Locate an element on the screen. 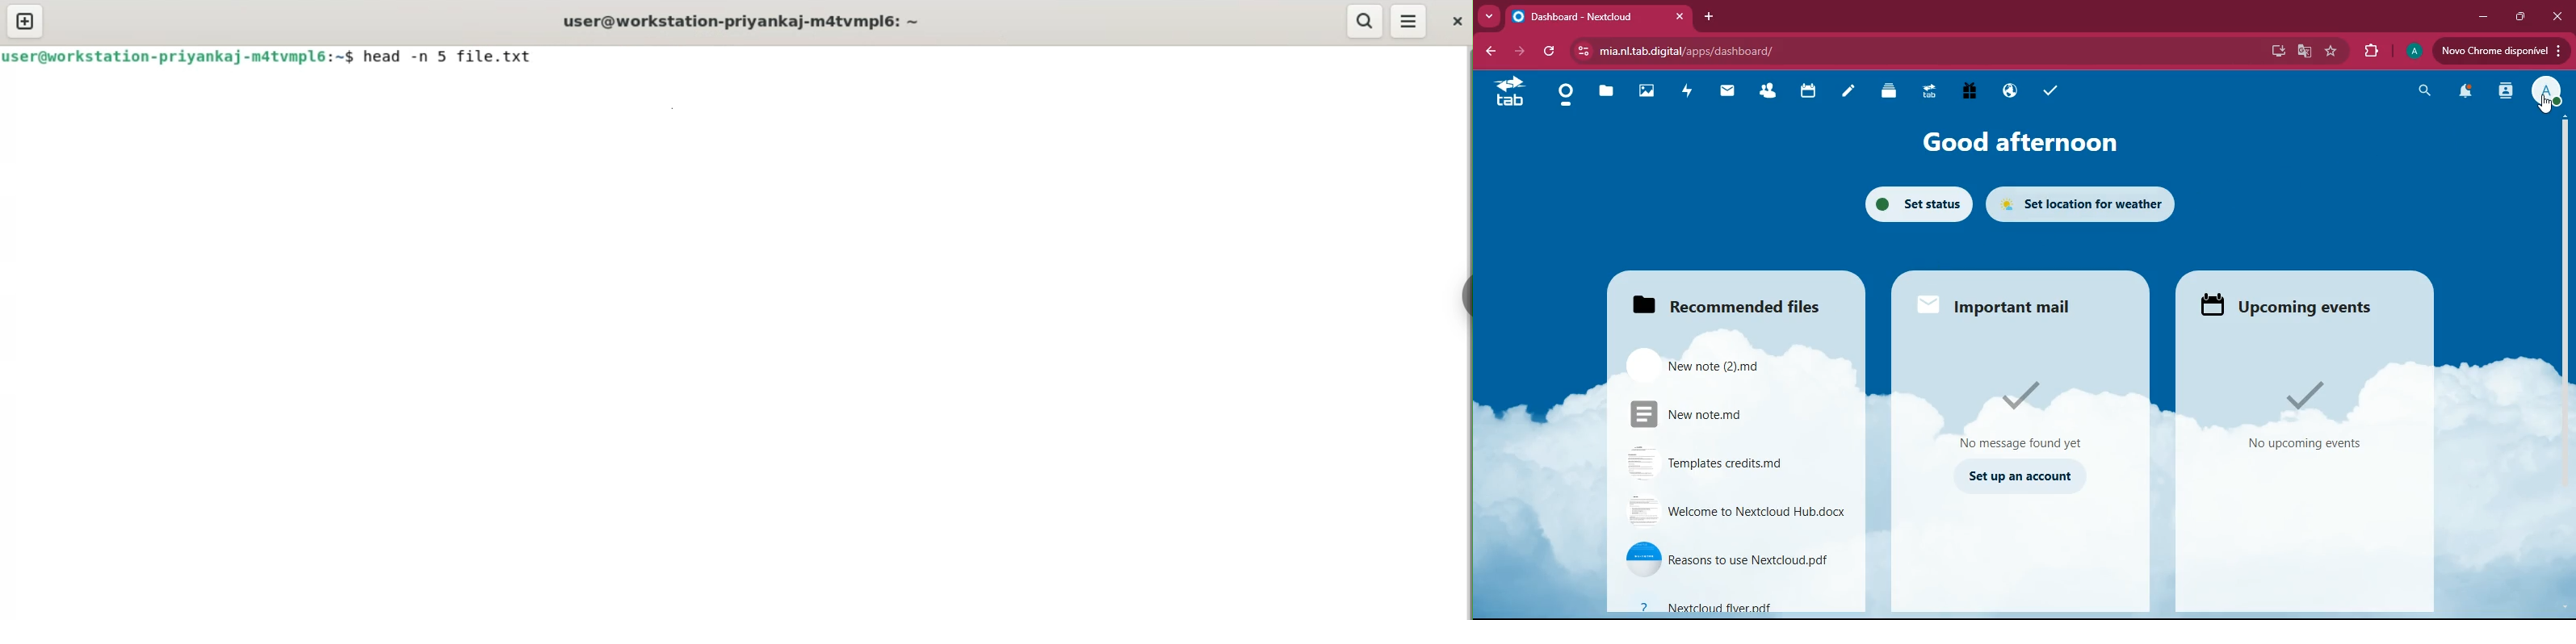 This screenshot has height=644, width=2576. tasks is located at coordinates (2049, 94).